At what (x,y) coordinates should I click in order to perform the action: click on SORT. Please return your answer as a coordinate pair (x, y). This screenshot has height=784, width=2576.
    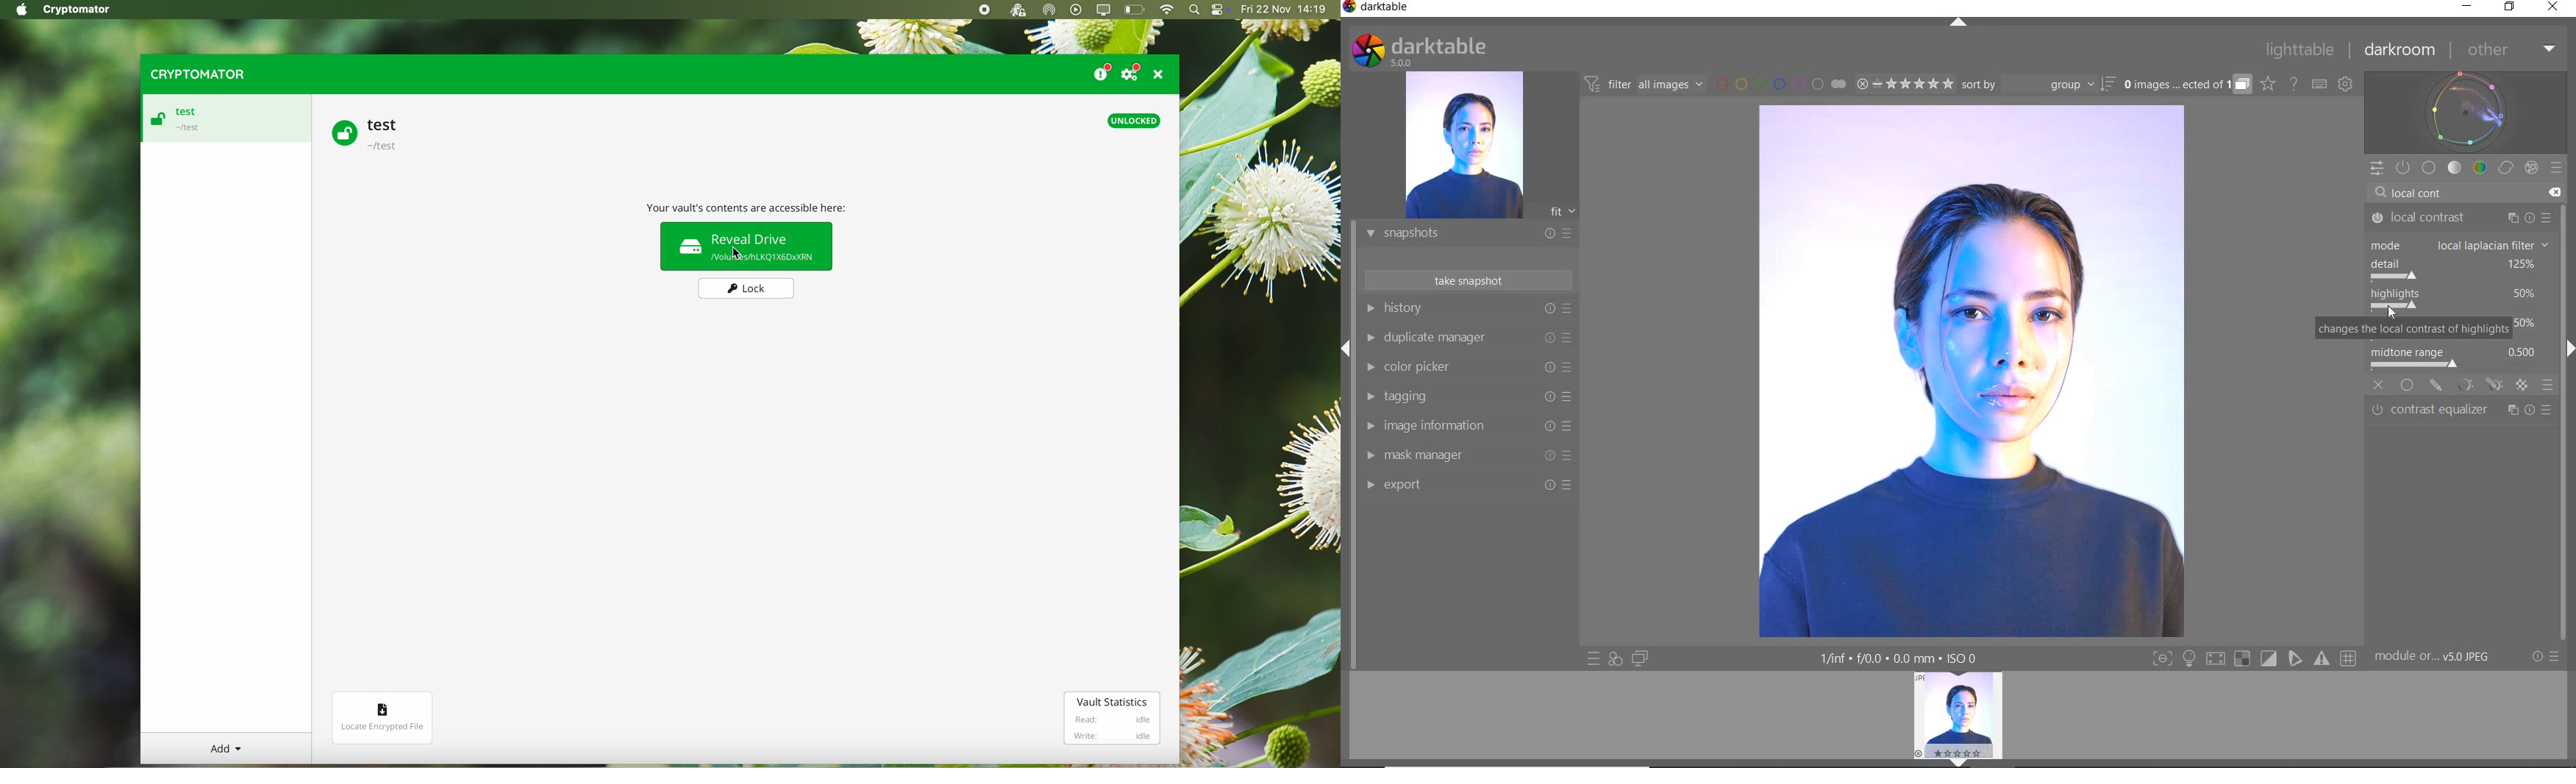
    Looking at the image, I should click on (2037, 84).